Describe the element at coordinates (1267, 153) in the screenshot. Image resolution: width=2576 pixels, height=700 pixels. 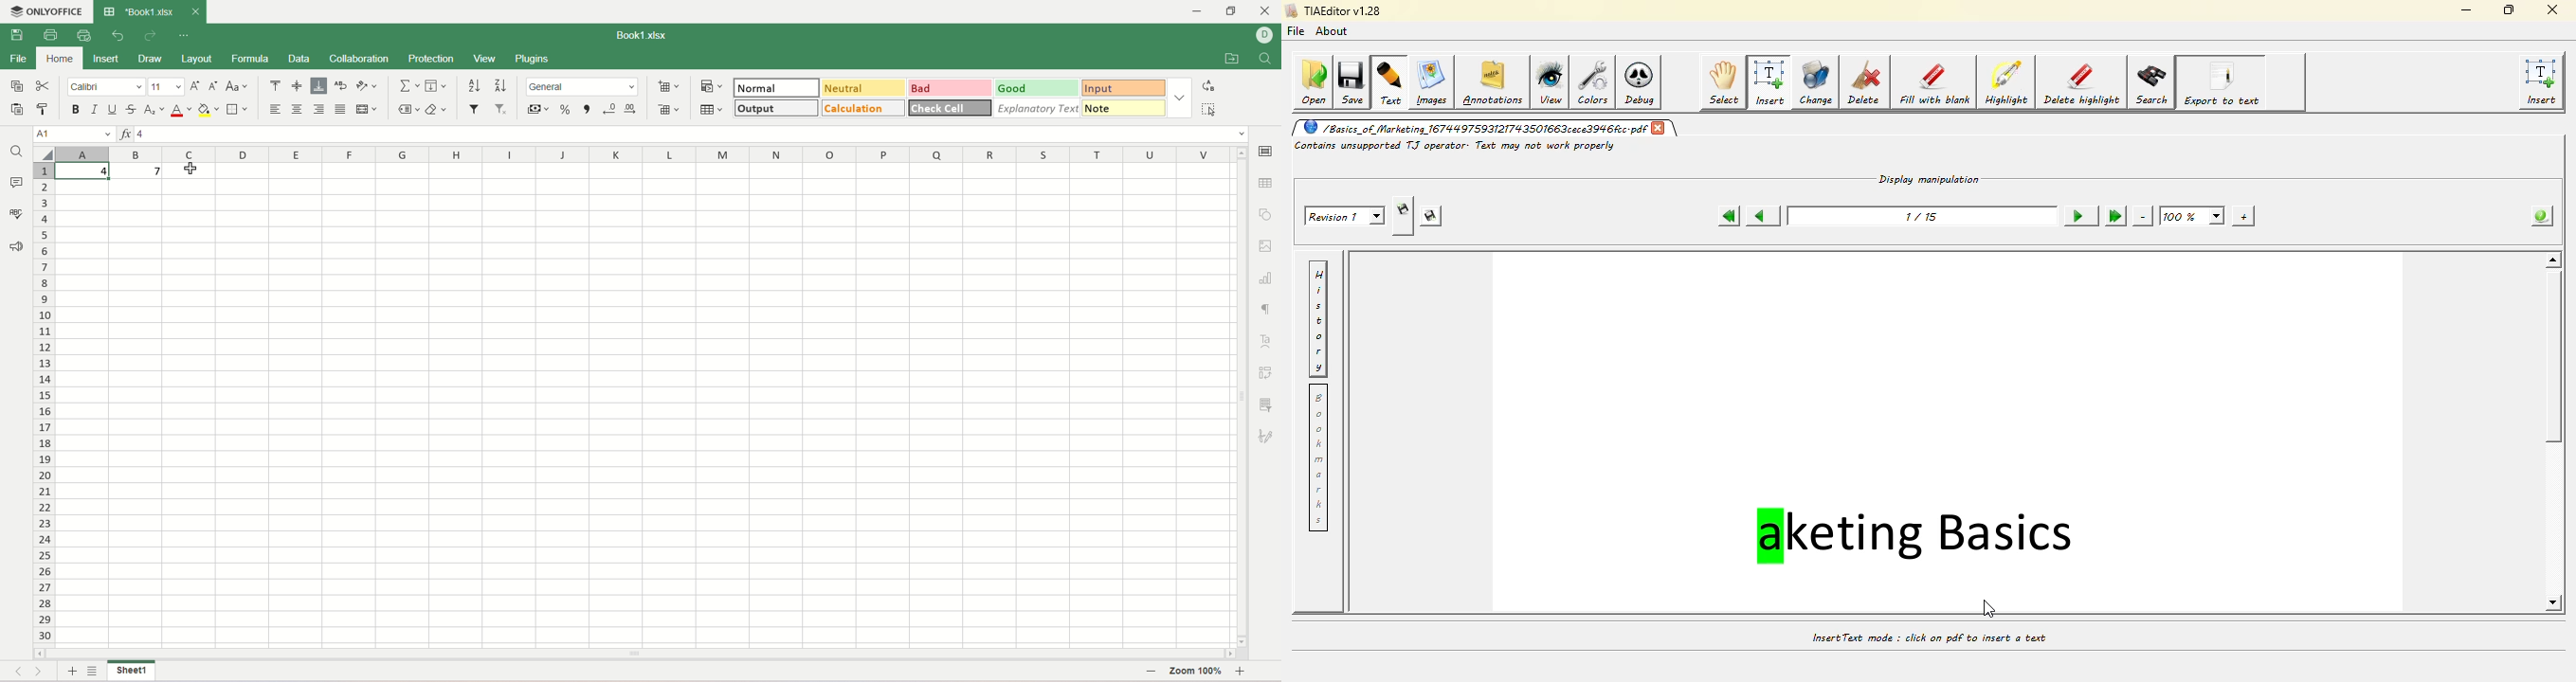
I see `cell settings` at that location.